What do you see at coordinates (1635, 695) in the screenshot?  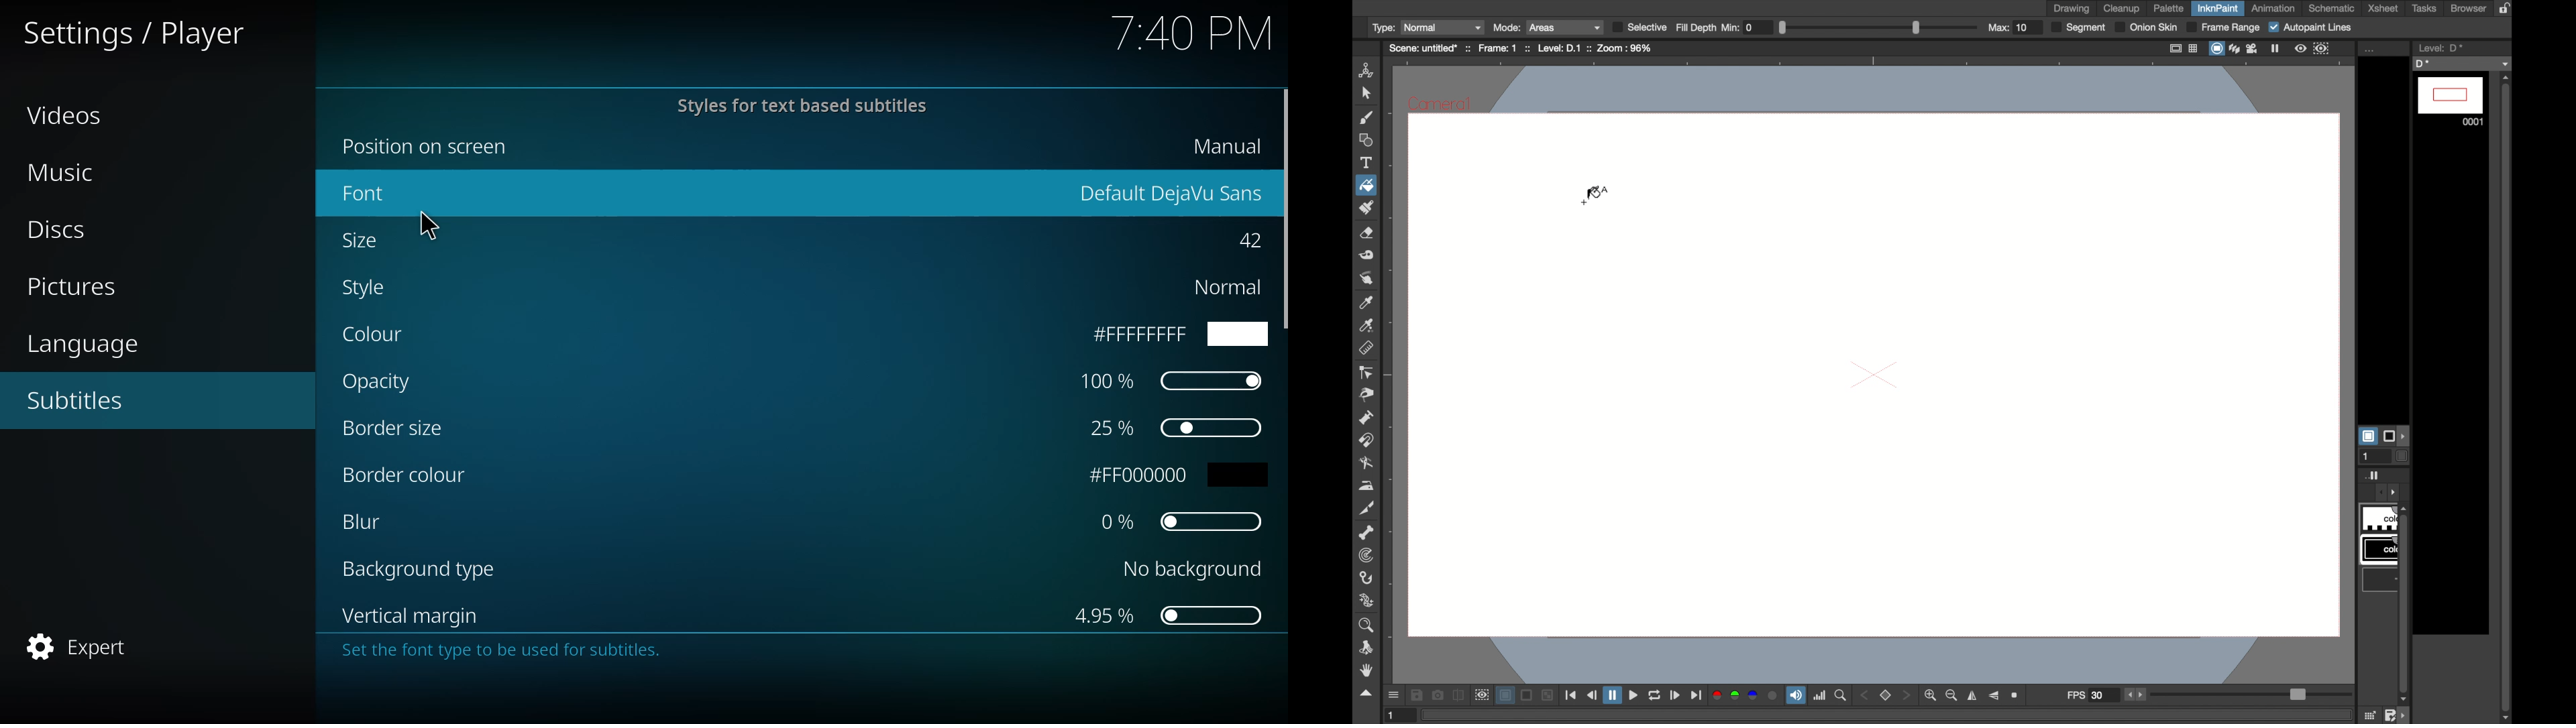 I see `play` at bounding box center [1635, 695].